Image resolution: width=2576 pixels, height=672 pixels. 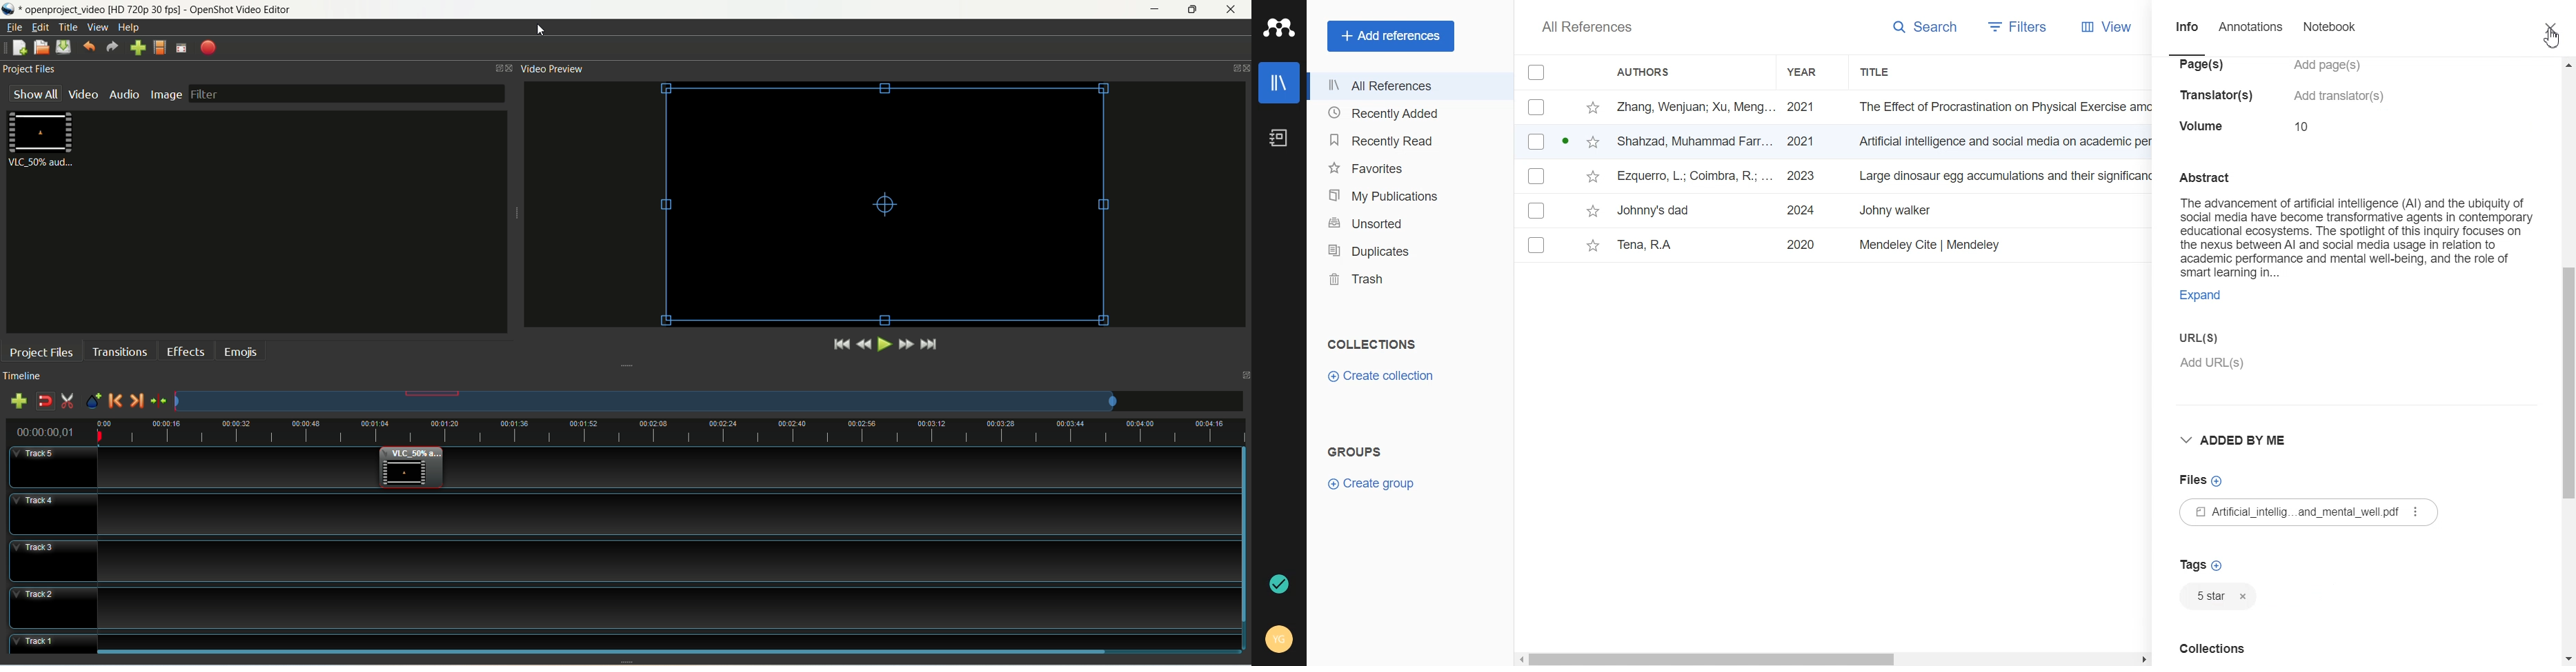 I want to click on Unsorted, so click(x=1407, y=222).